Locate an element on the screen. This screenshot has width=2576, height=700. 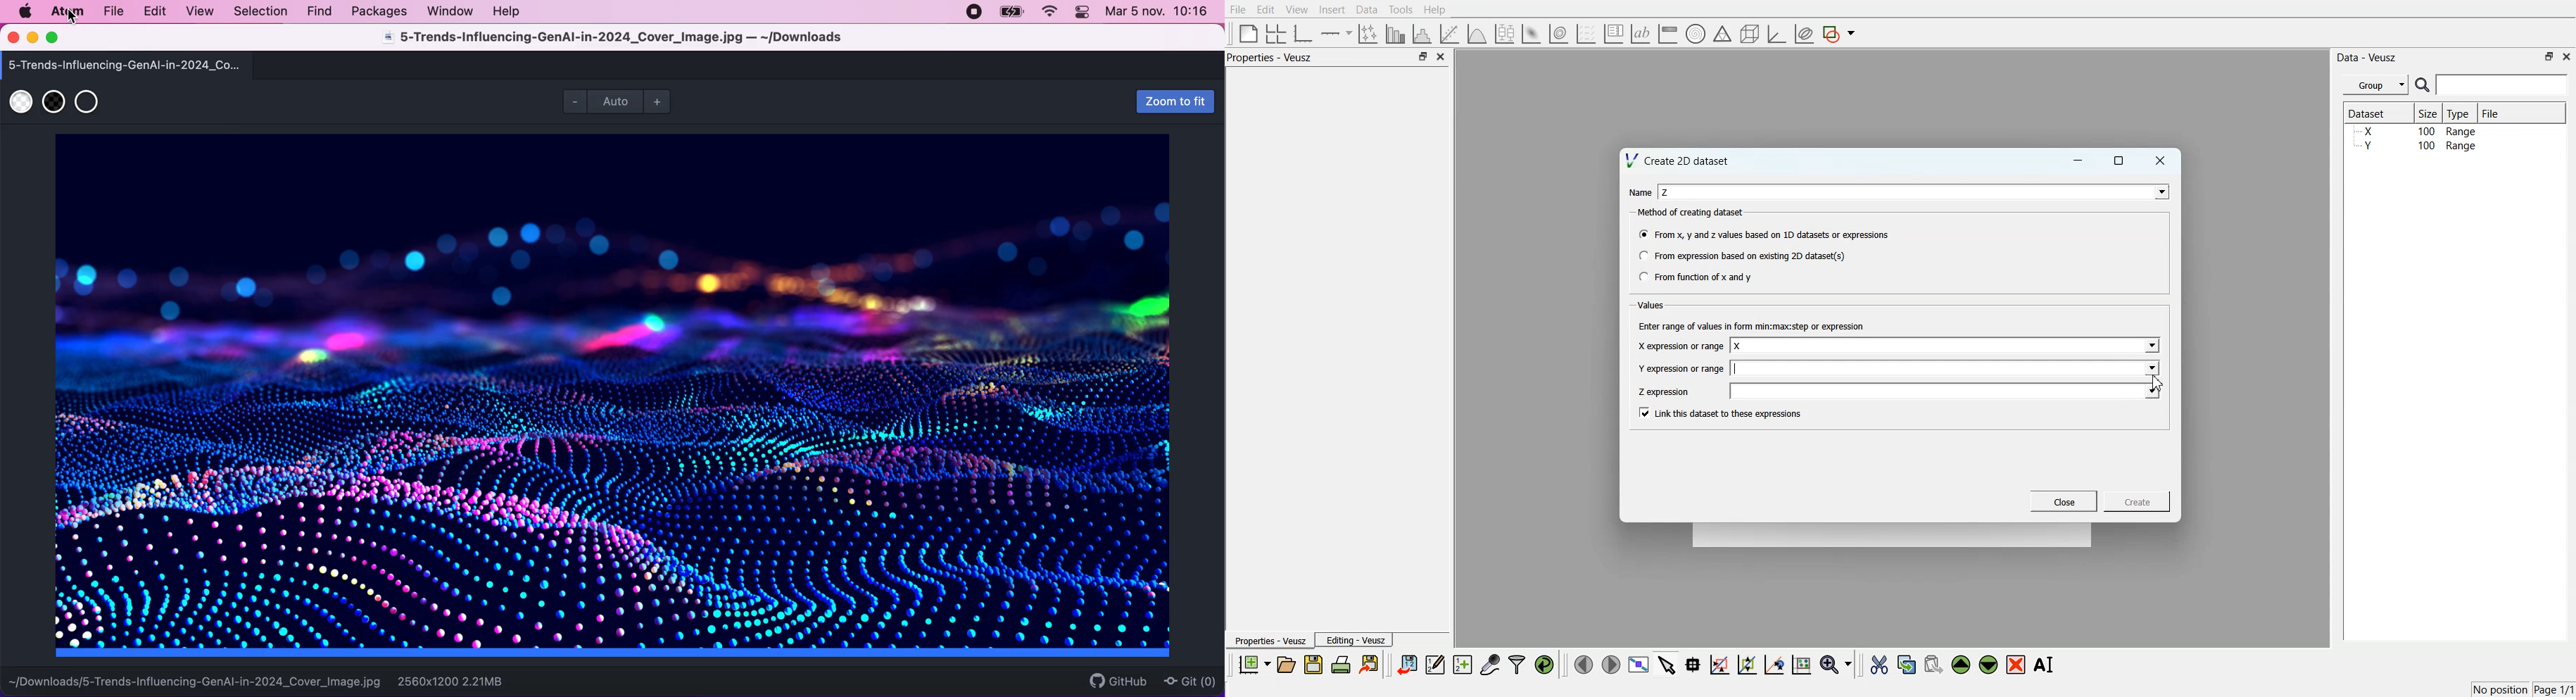
Insert is located at coordinates (1332, 9).